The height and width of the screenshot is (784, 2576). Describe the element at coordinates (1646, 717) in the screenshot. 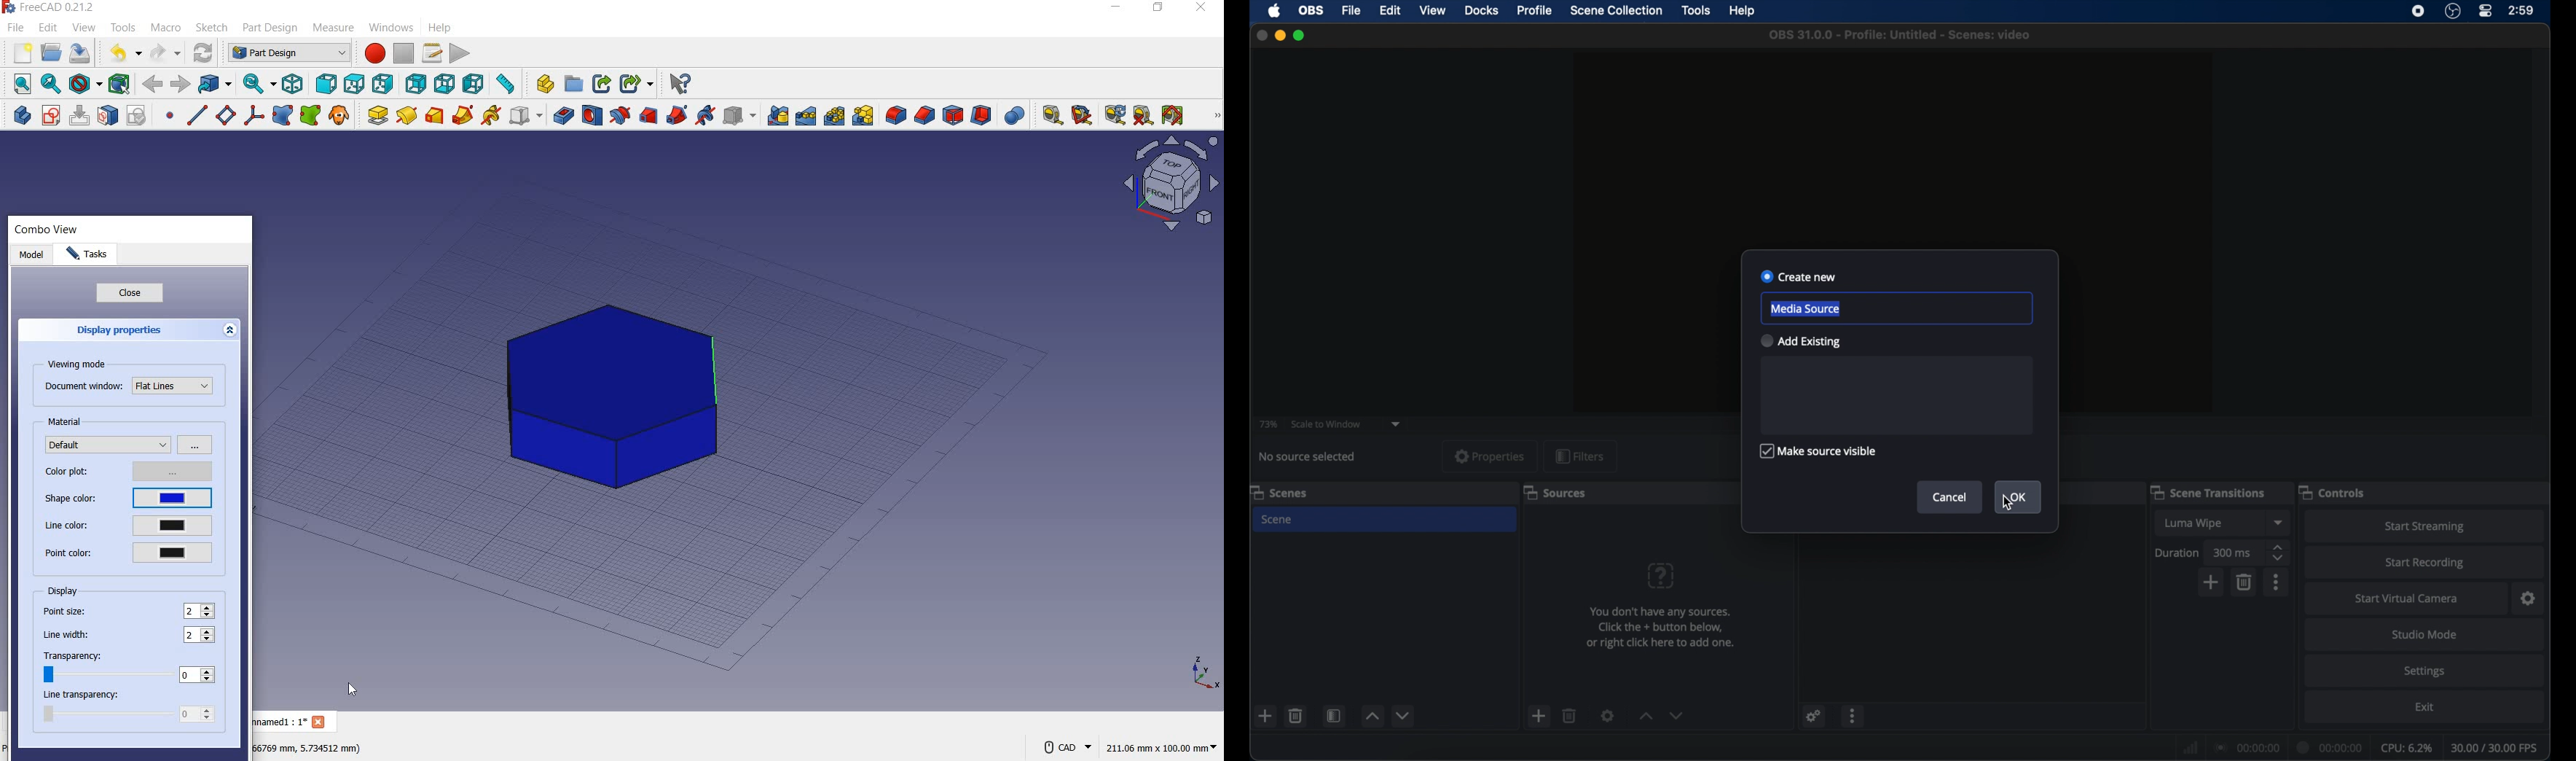

I see `increment` at that location.